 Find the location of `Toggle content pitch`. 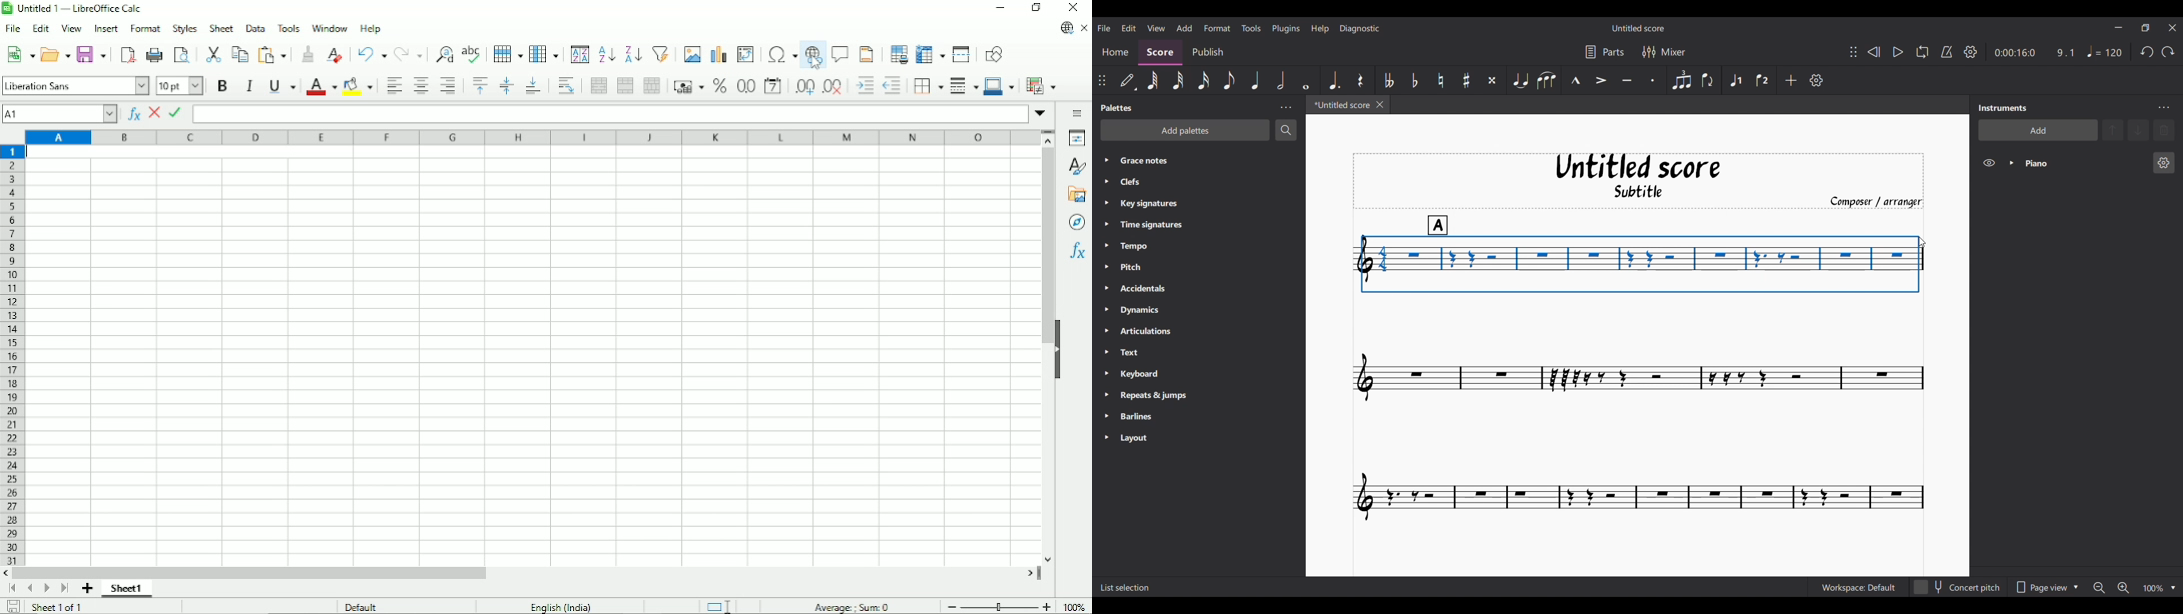

Toggle content pitch is located at coordinates (1958, 587).